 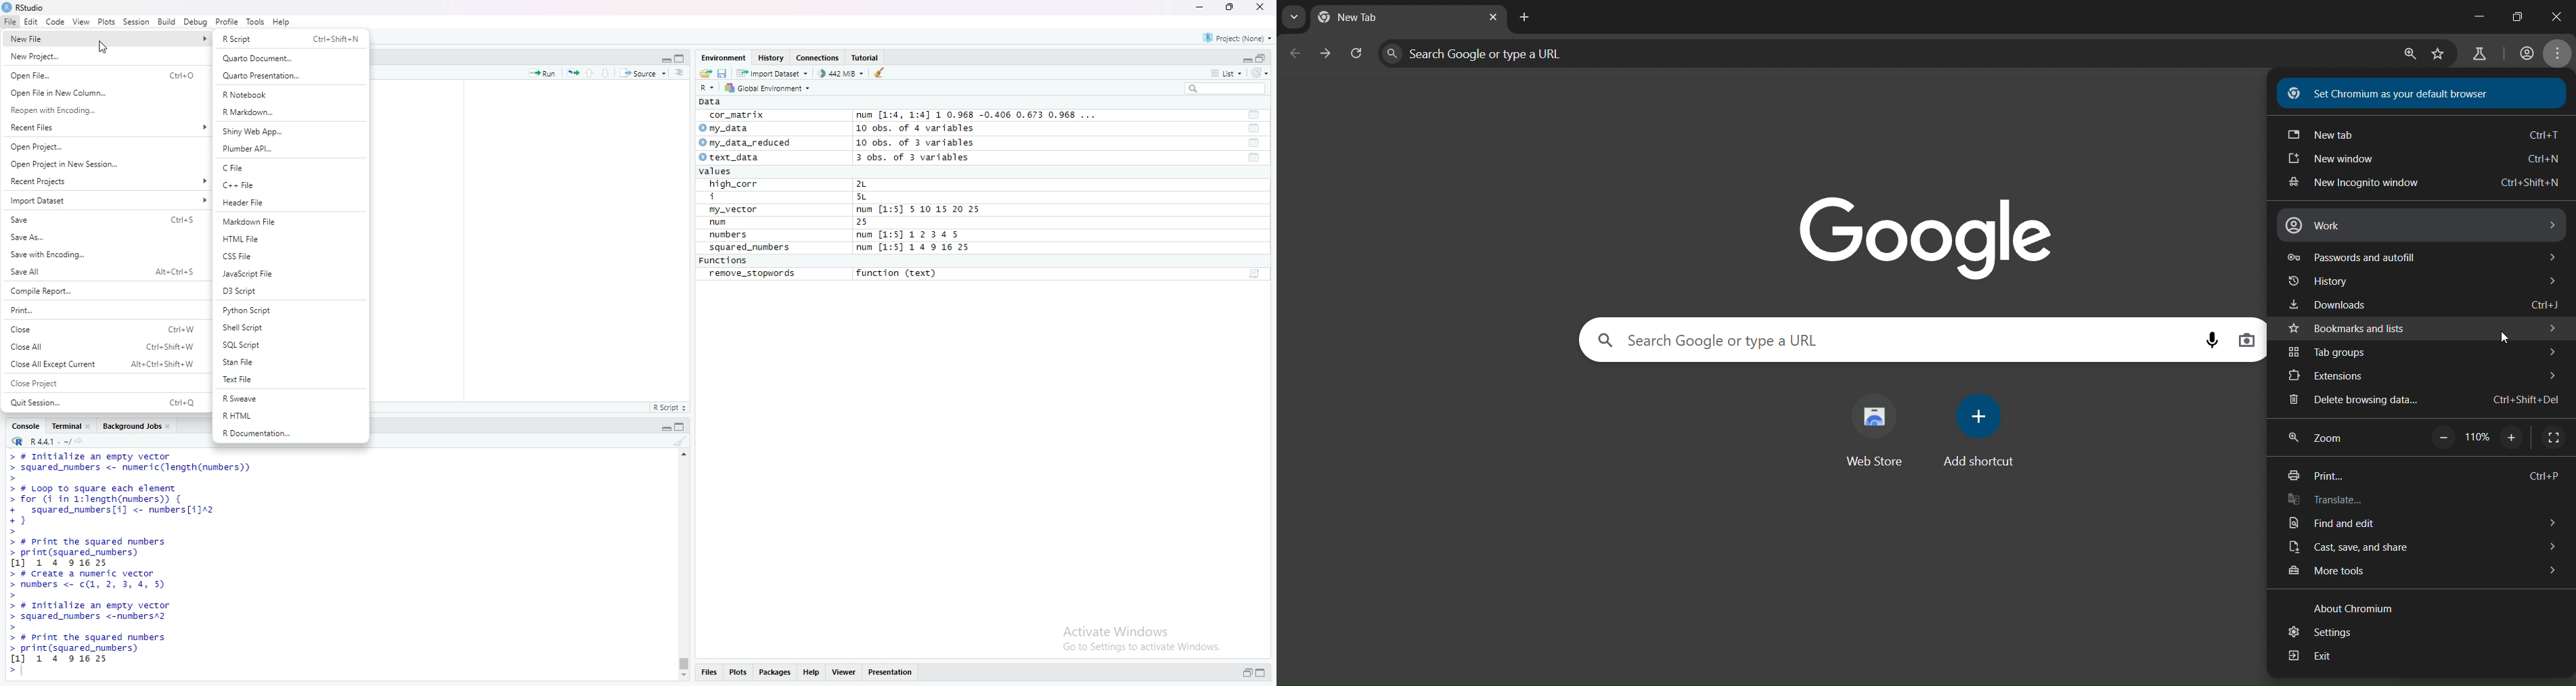 I want to click on ‘Quarto Document..., so click(x=291, y=59).